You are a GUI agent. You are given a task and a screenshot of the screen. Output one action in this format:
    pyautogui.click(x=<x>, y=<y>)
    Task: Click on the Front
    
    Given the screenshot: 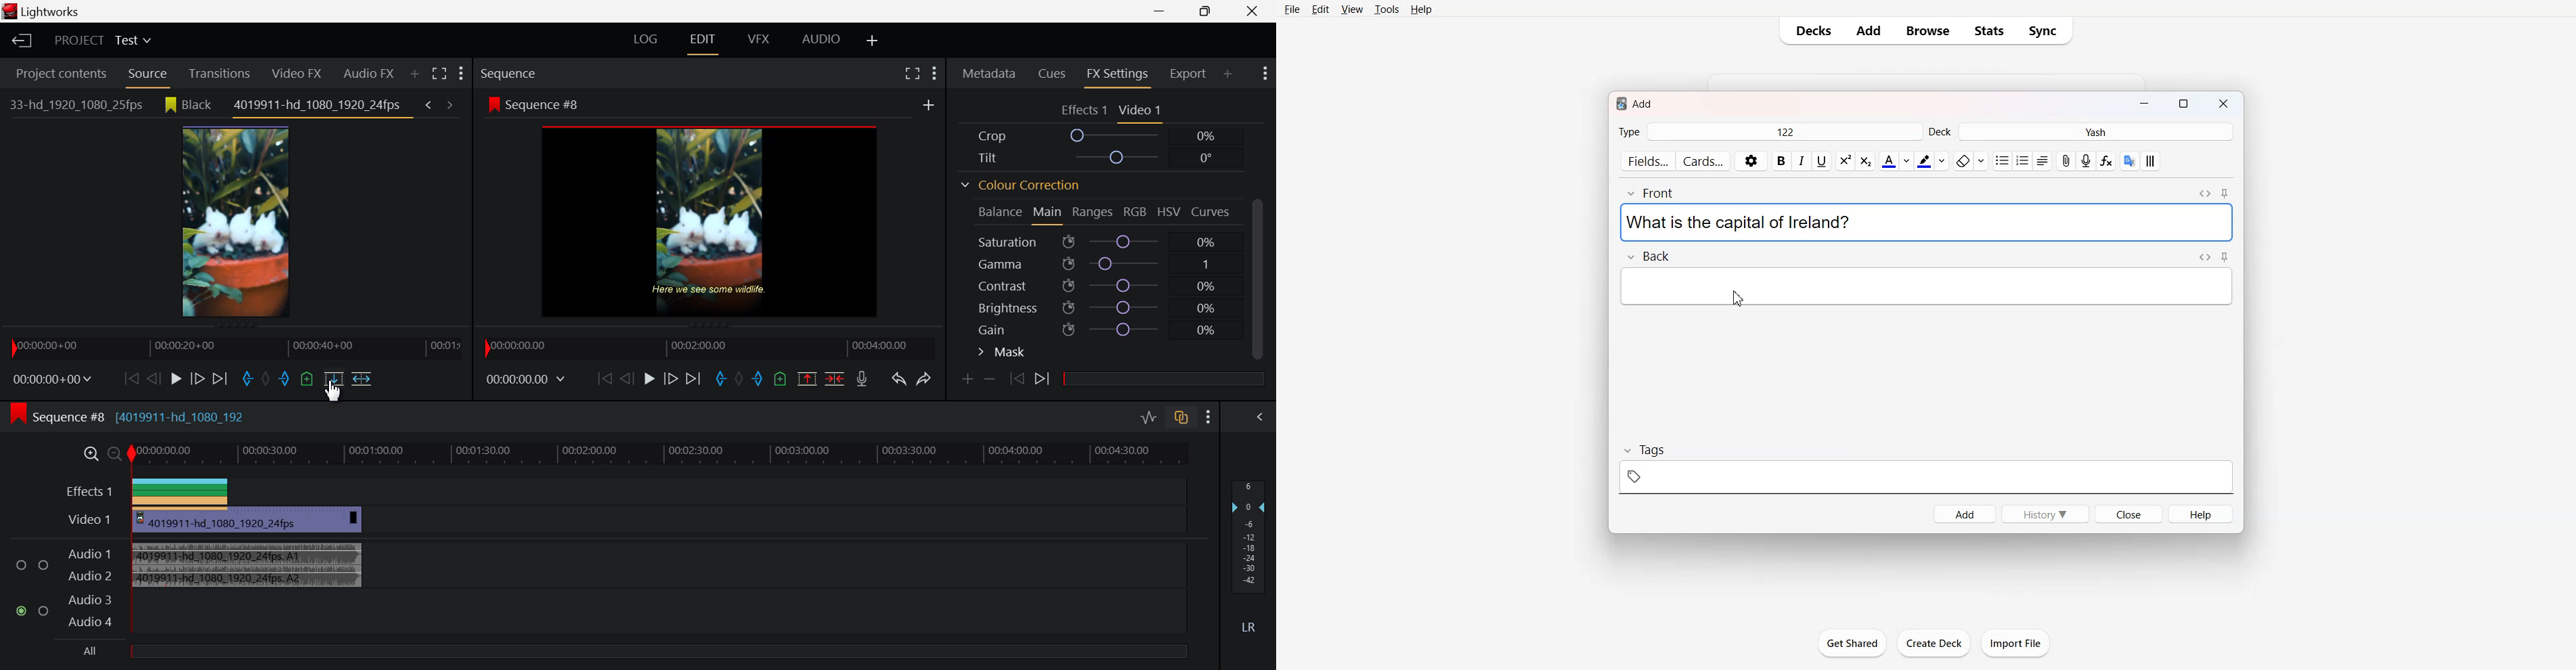 What is the action you would take?
    pyautogui.click(x=1655, y=193)
    